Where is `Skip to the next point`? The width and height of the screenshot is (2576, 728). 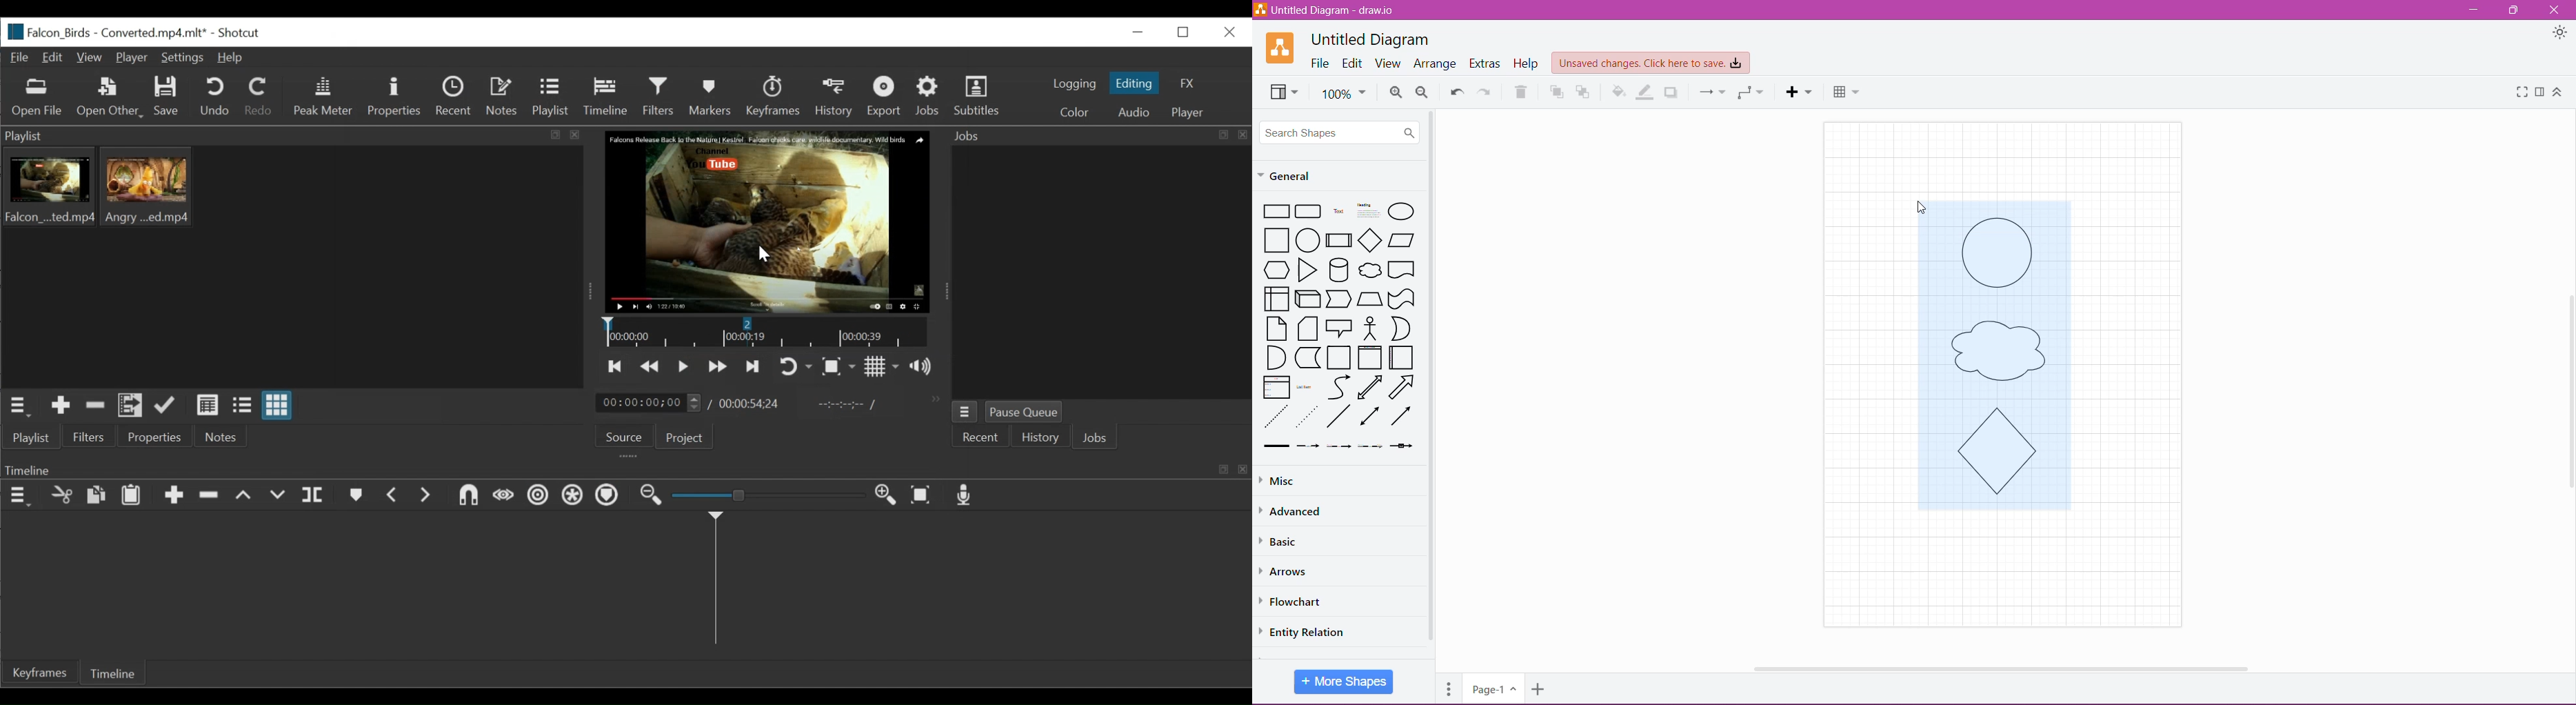 Skip to the next point is located at coordinates (754, 367).